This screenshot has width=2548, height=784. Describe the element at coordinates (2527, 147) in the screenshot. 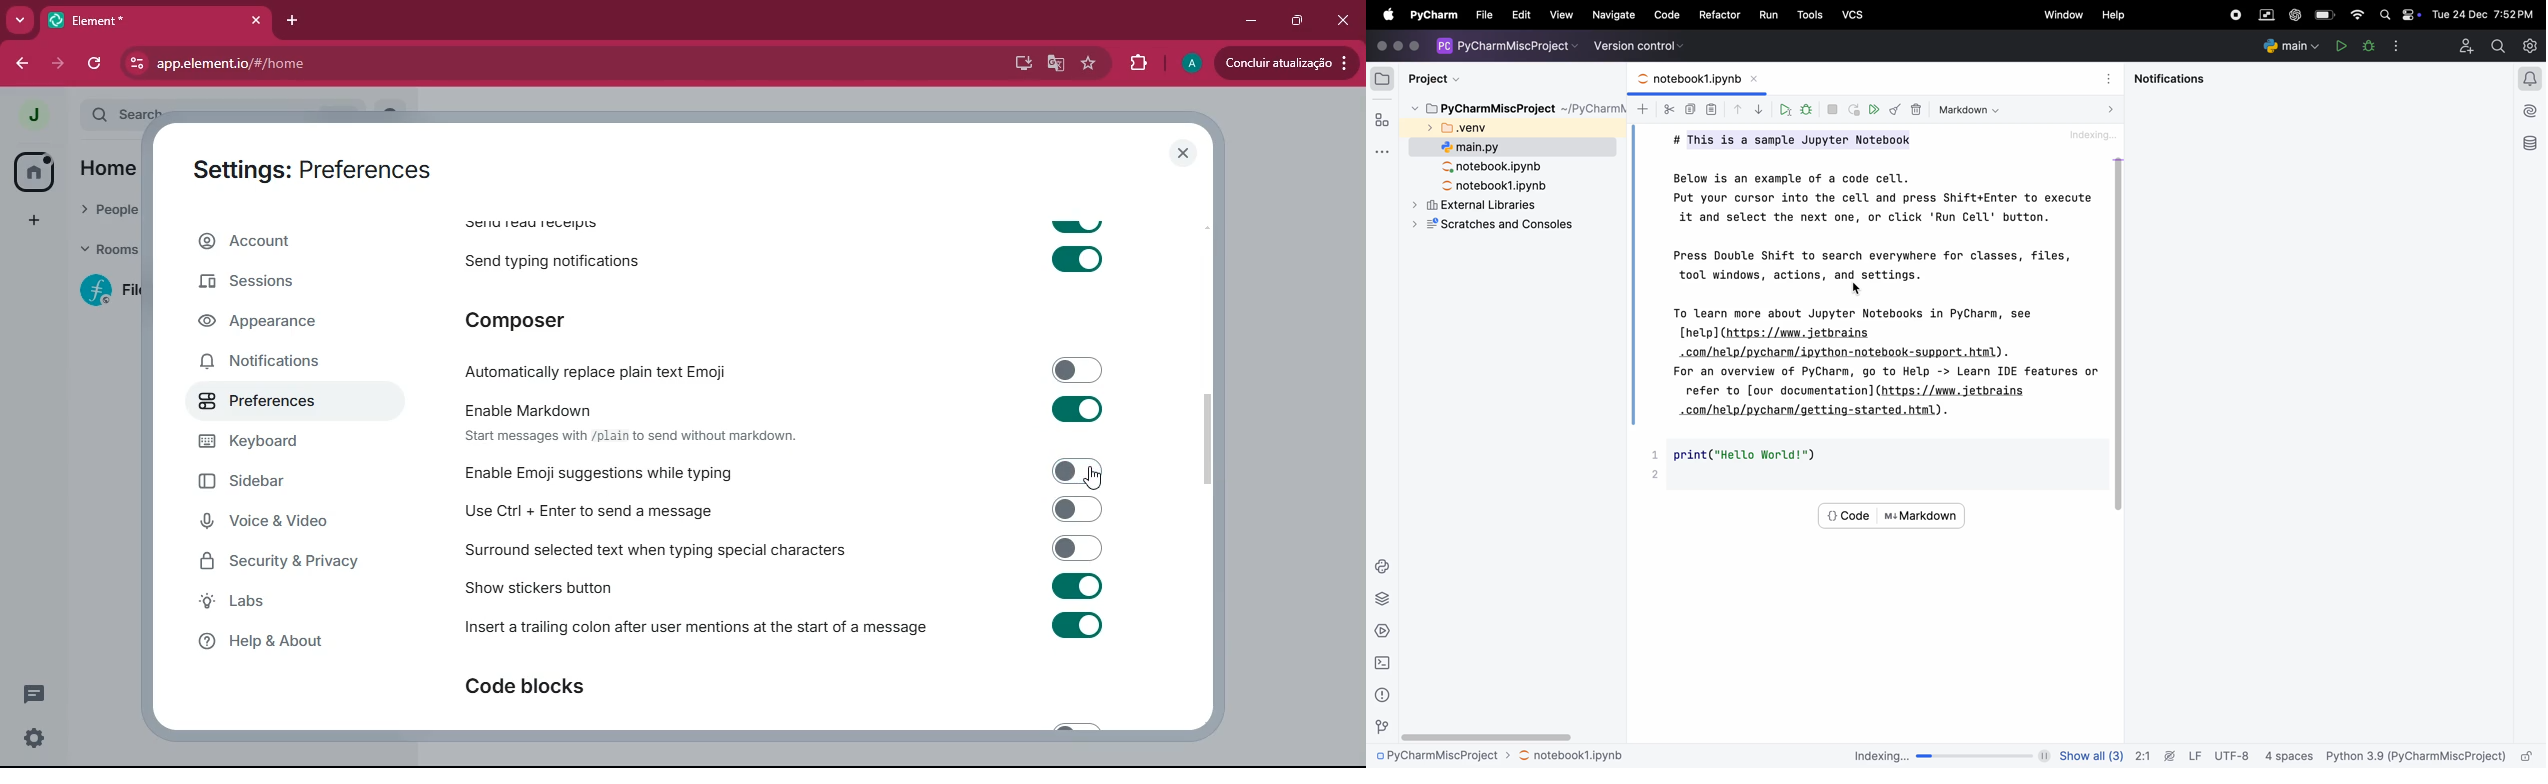

I see `database` at that location.